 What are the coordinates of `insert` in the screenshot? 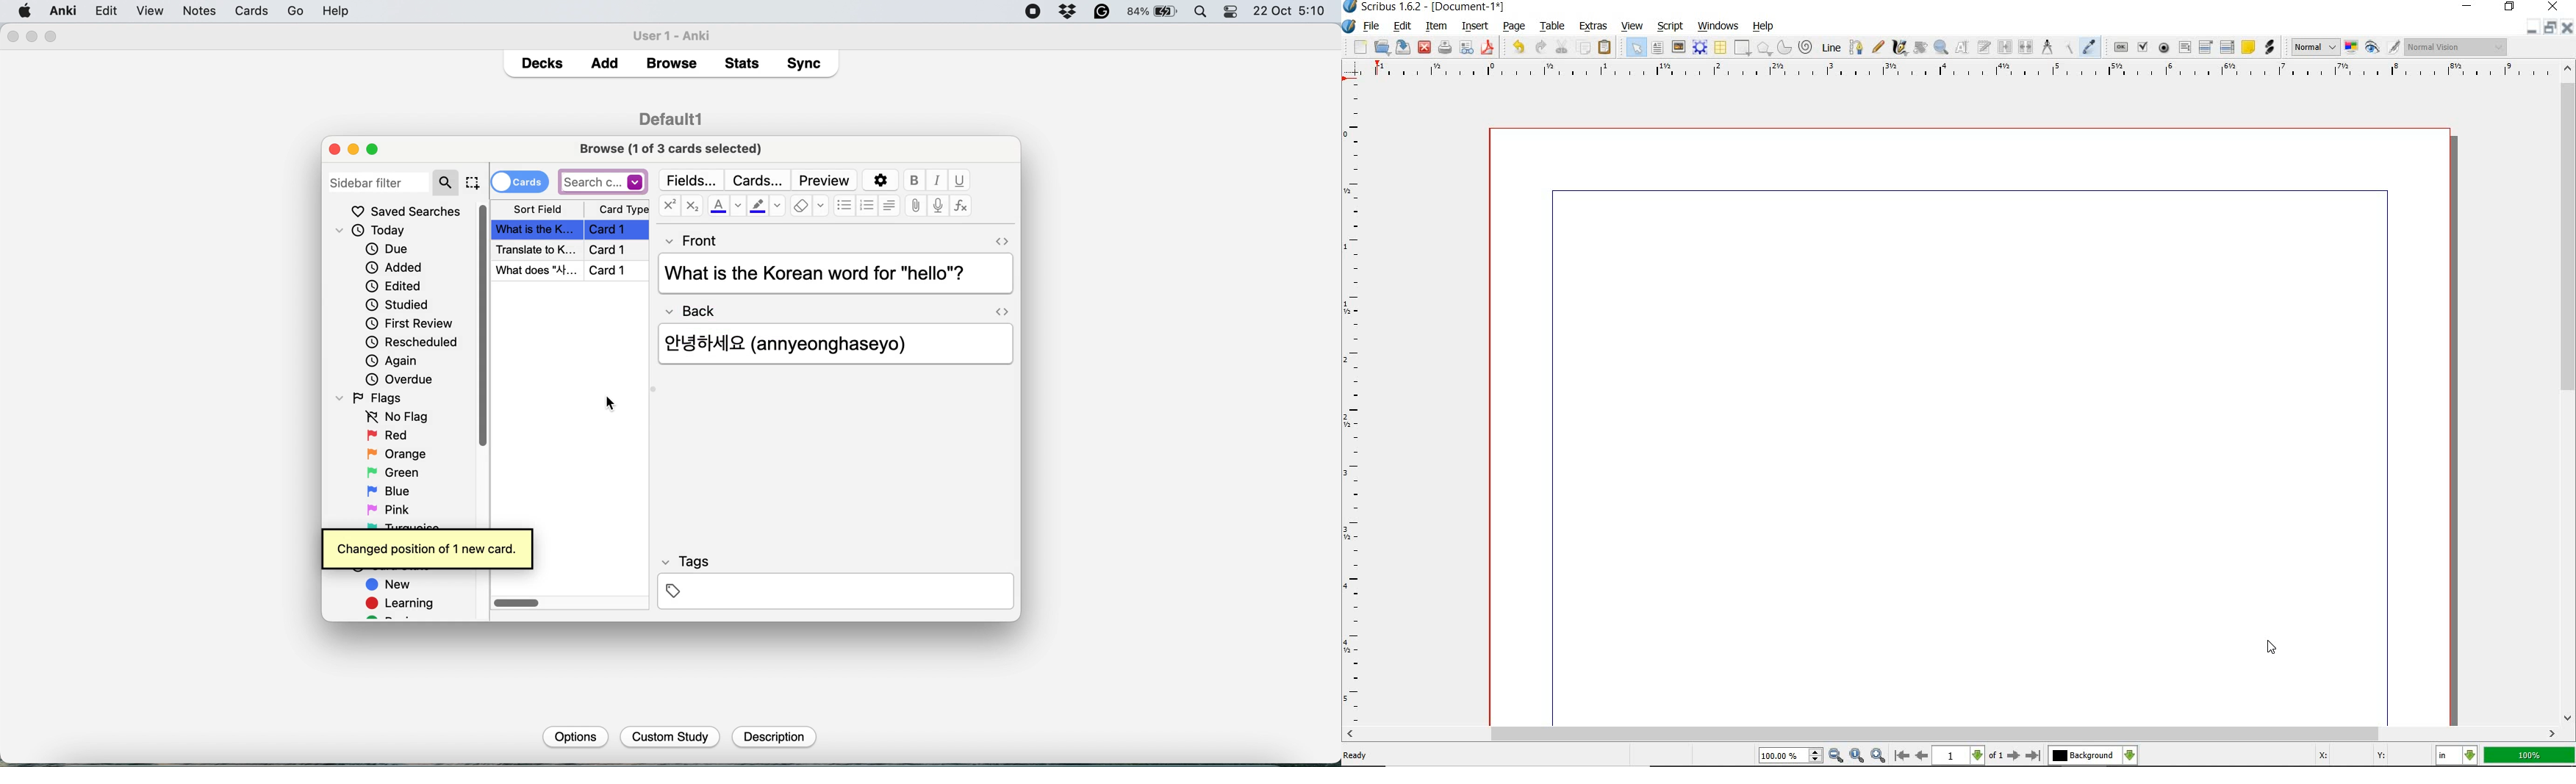 It's located at (1474, 26).